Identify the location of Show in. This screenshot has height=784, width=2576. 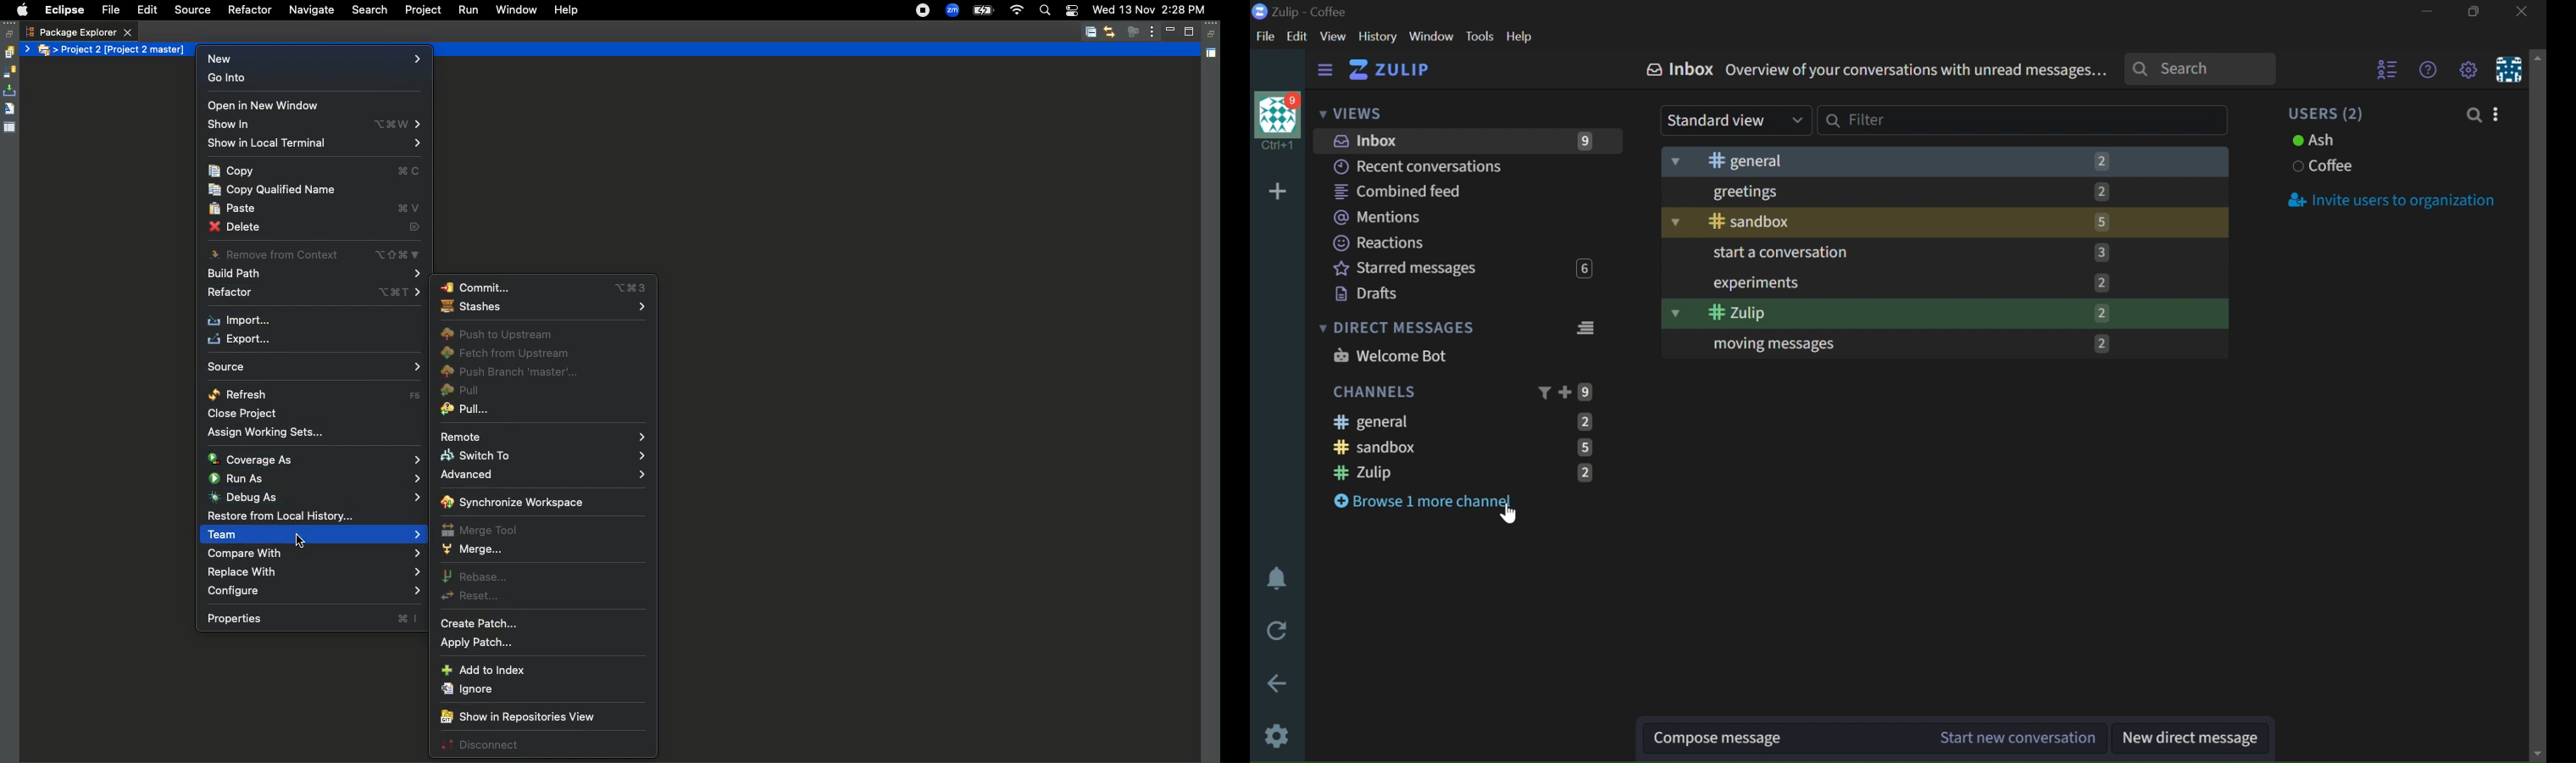
(319, 126).